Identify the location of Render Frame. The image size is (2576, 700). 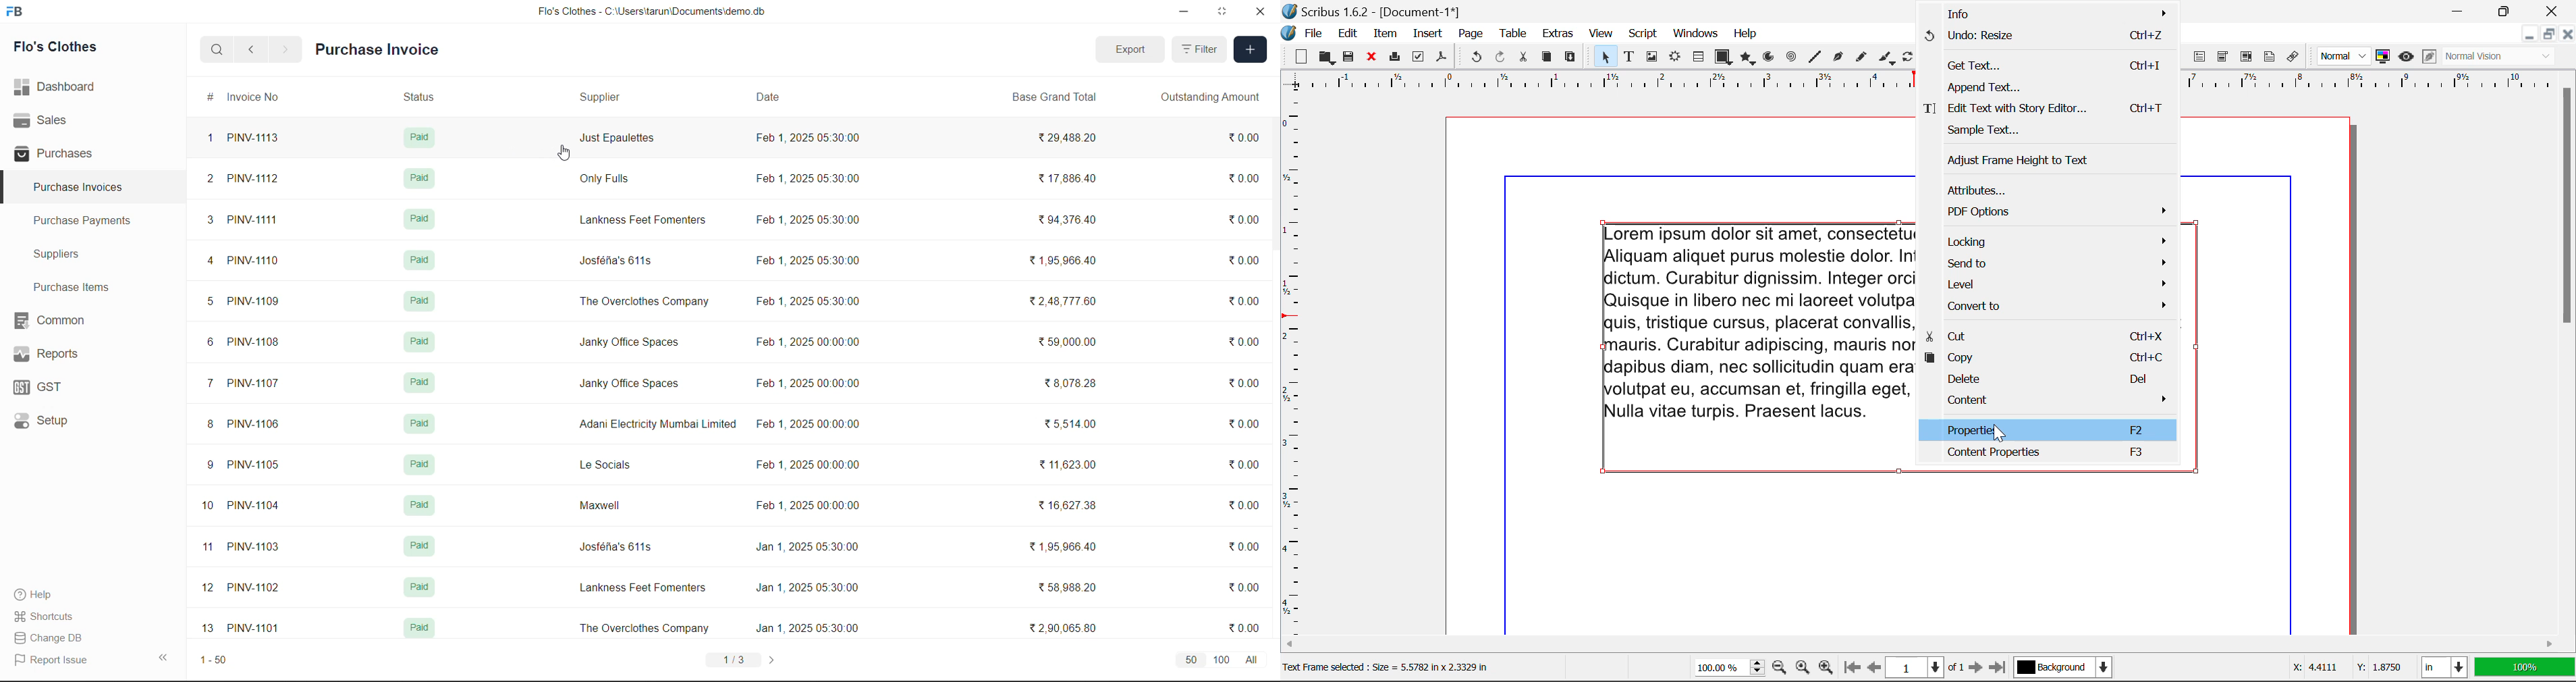
(1674, 58).